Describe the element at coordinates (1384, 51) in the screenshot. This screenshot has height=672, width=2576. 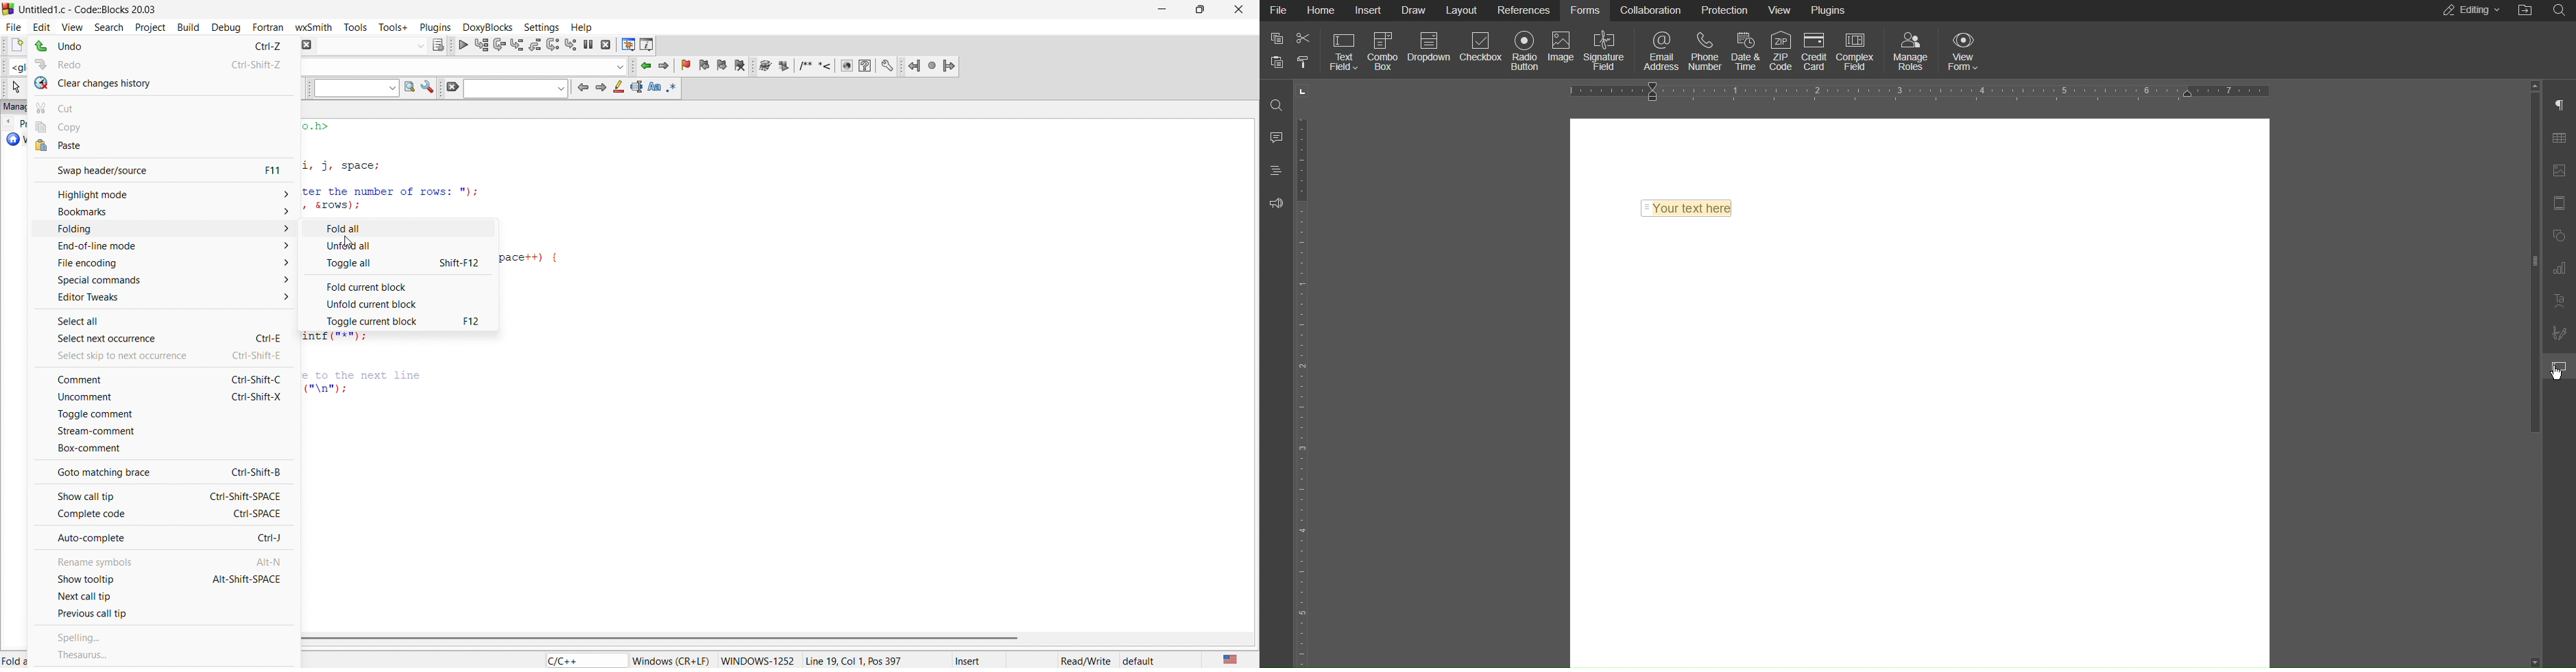
I see `Combo Box` at that location.